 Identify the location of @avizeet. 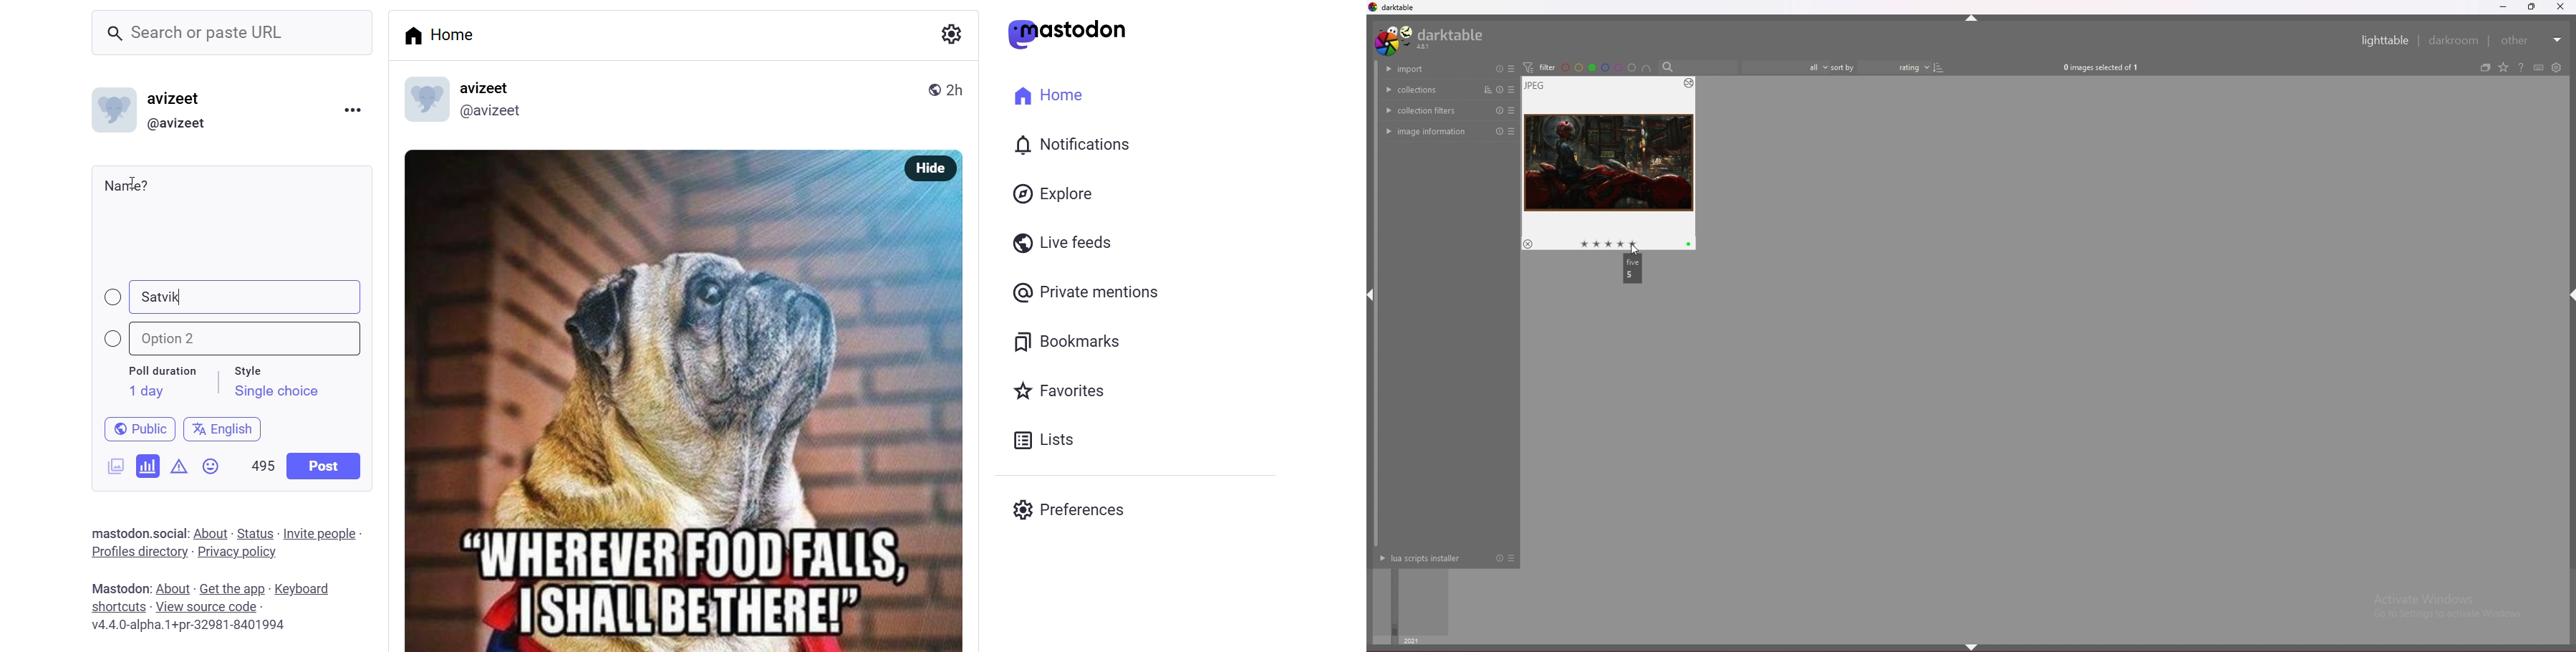
(176, 124).